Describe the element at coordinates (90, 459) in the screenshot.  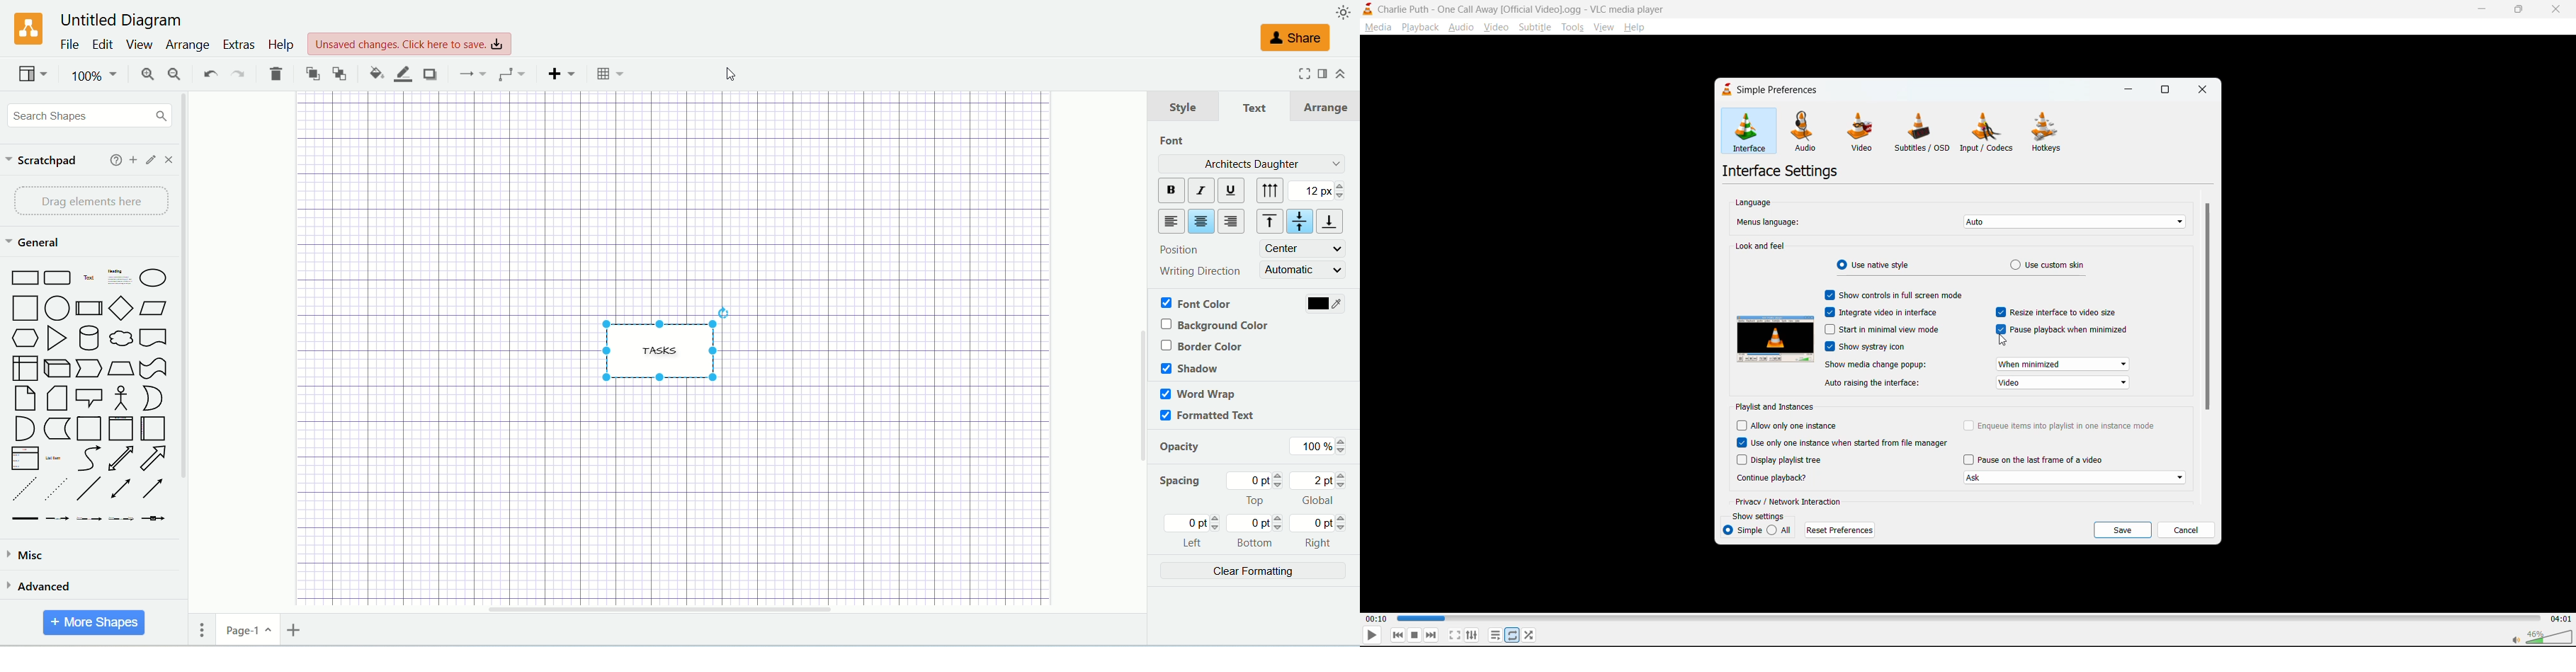
I see `Curve` at that location.